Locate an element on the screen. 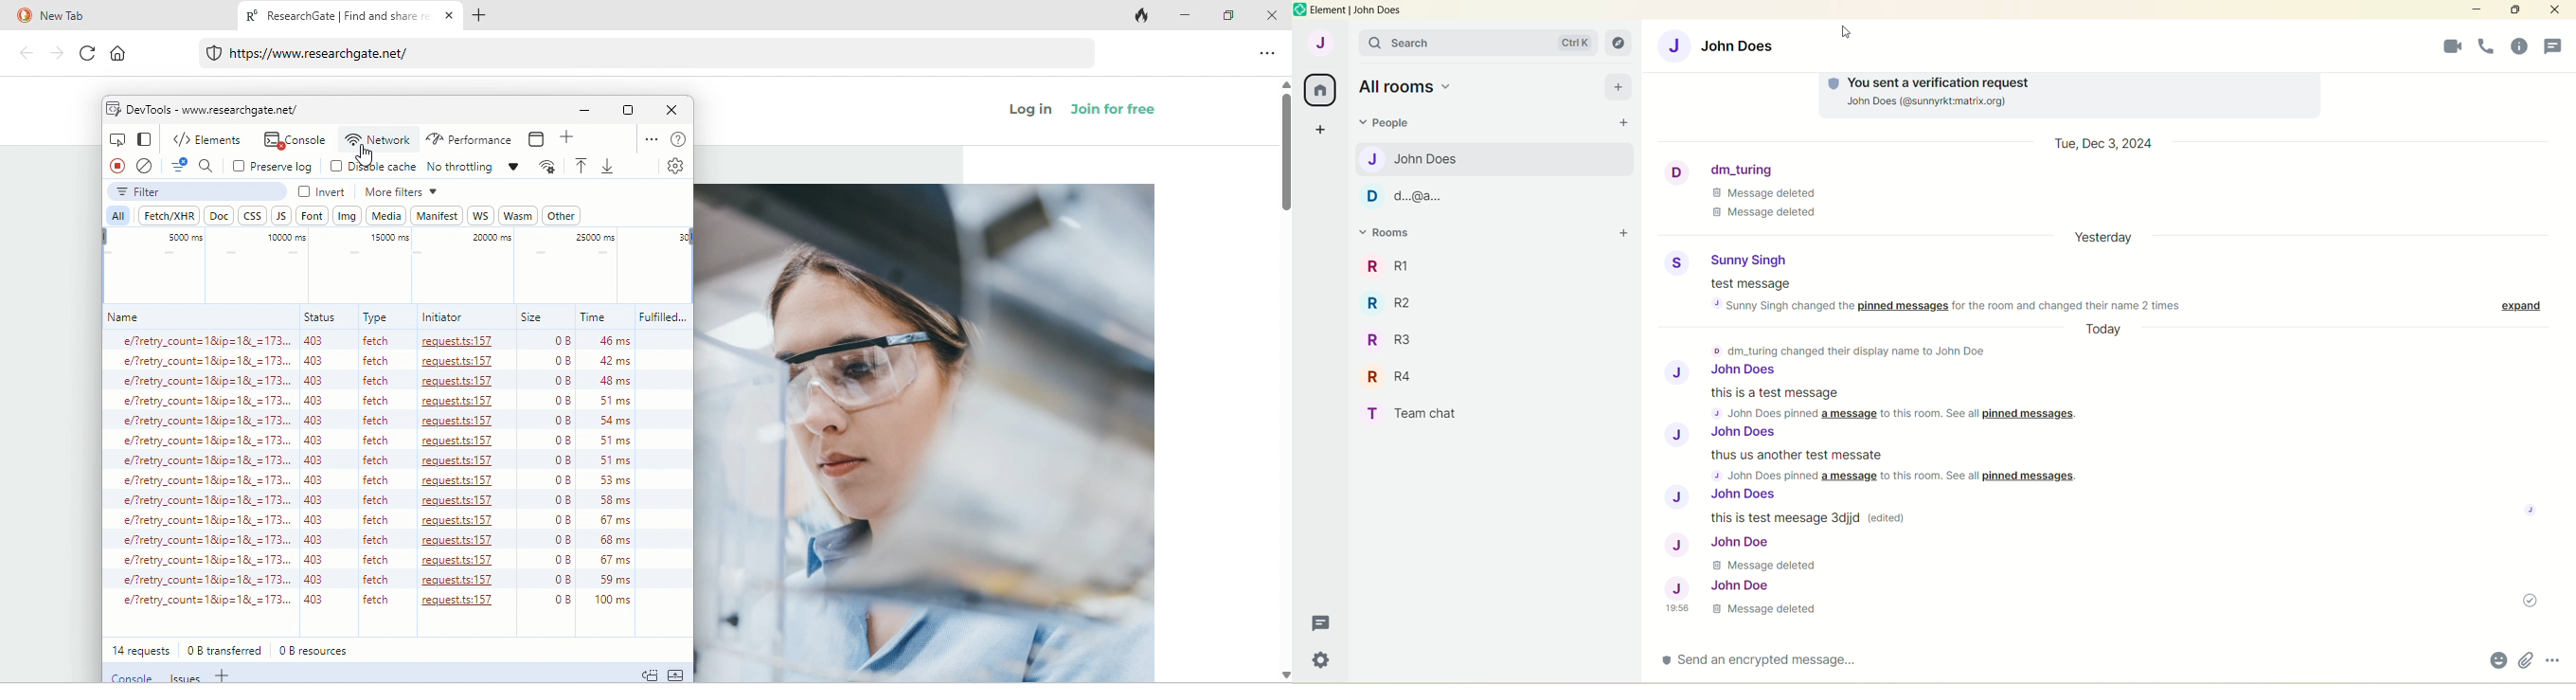 The width and height of the screenshot is (2576, 700). minimize is located at coordinates (1190, 16).